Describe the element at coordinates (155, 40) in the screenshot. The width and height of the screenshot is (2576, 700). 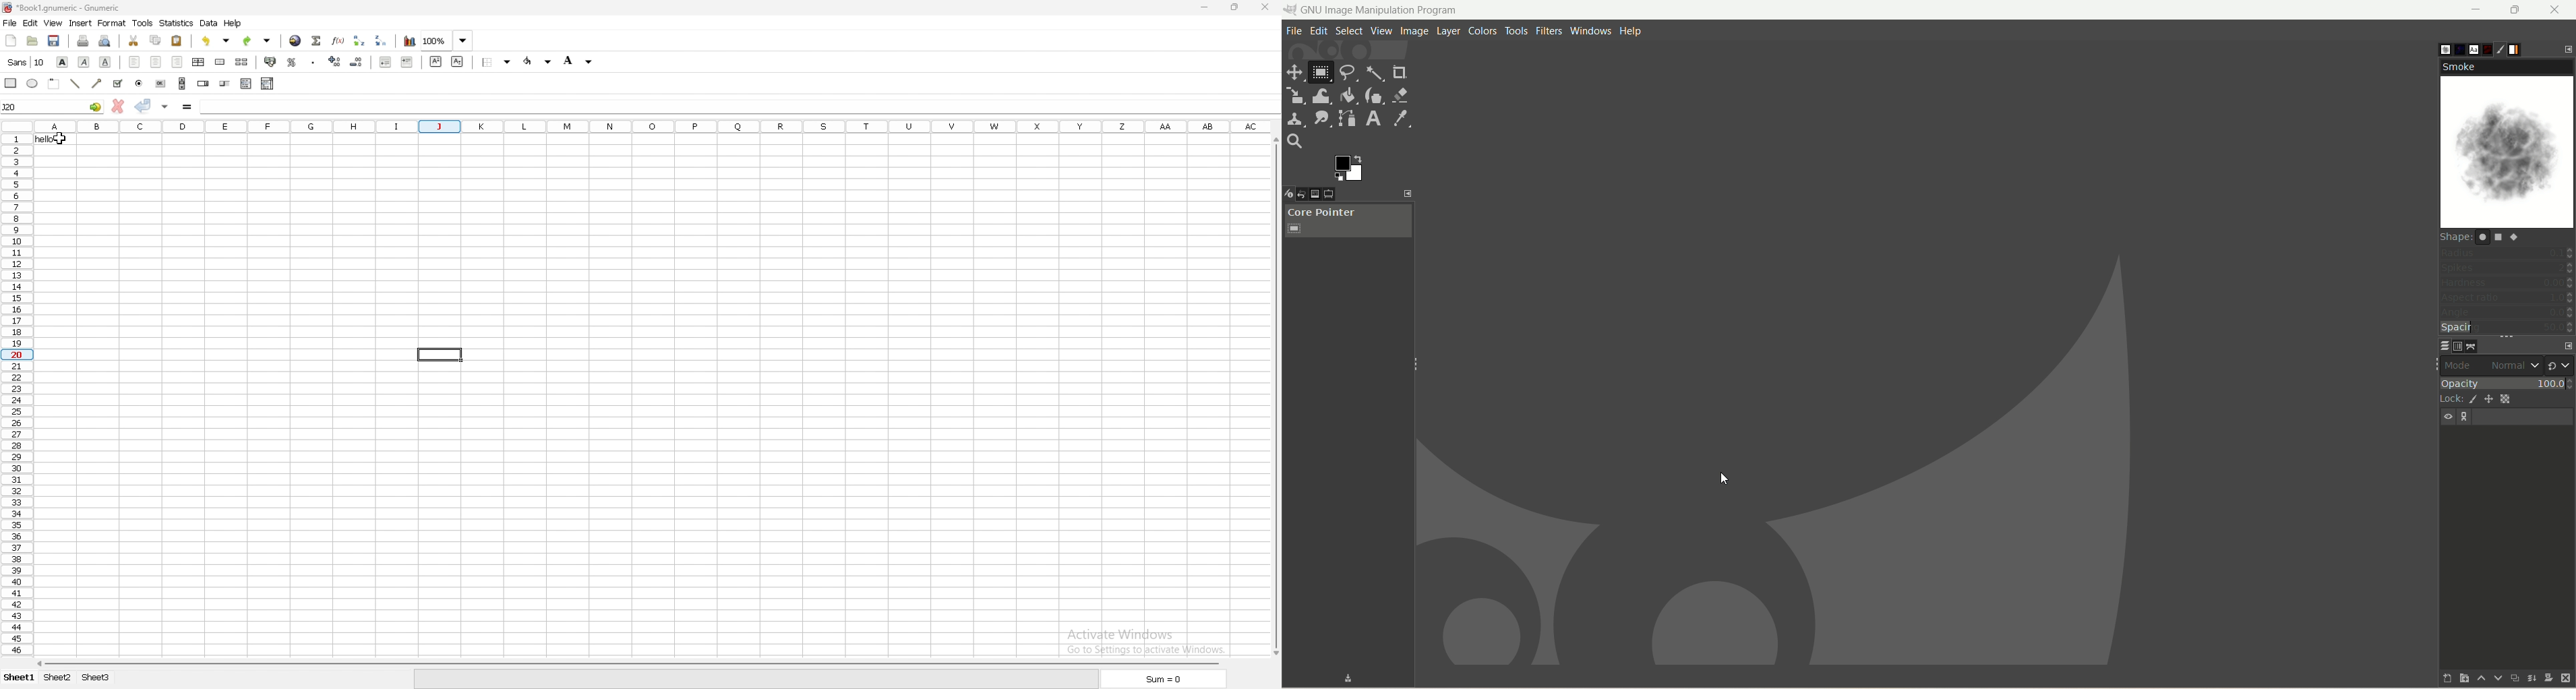
I see `copy` at that location.